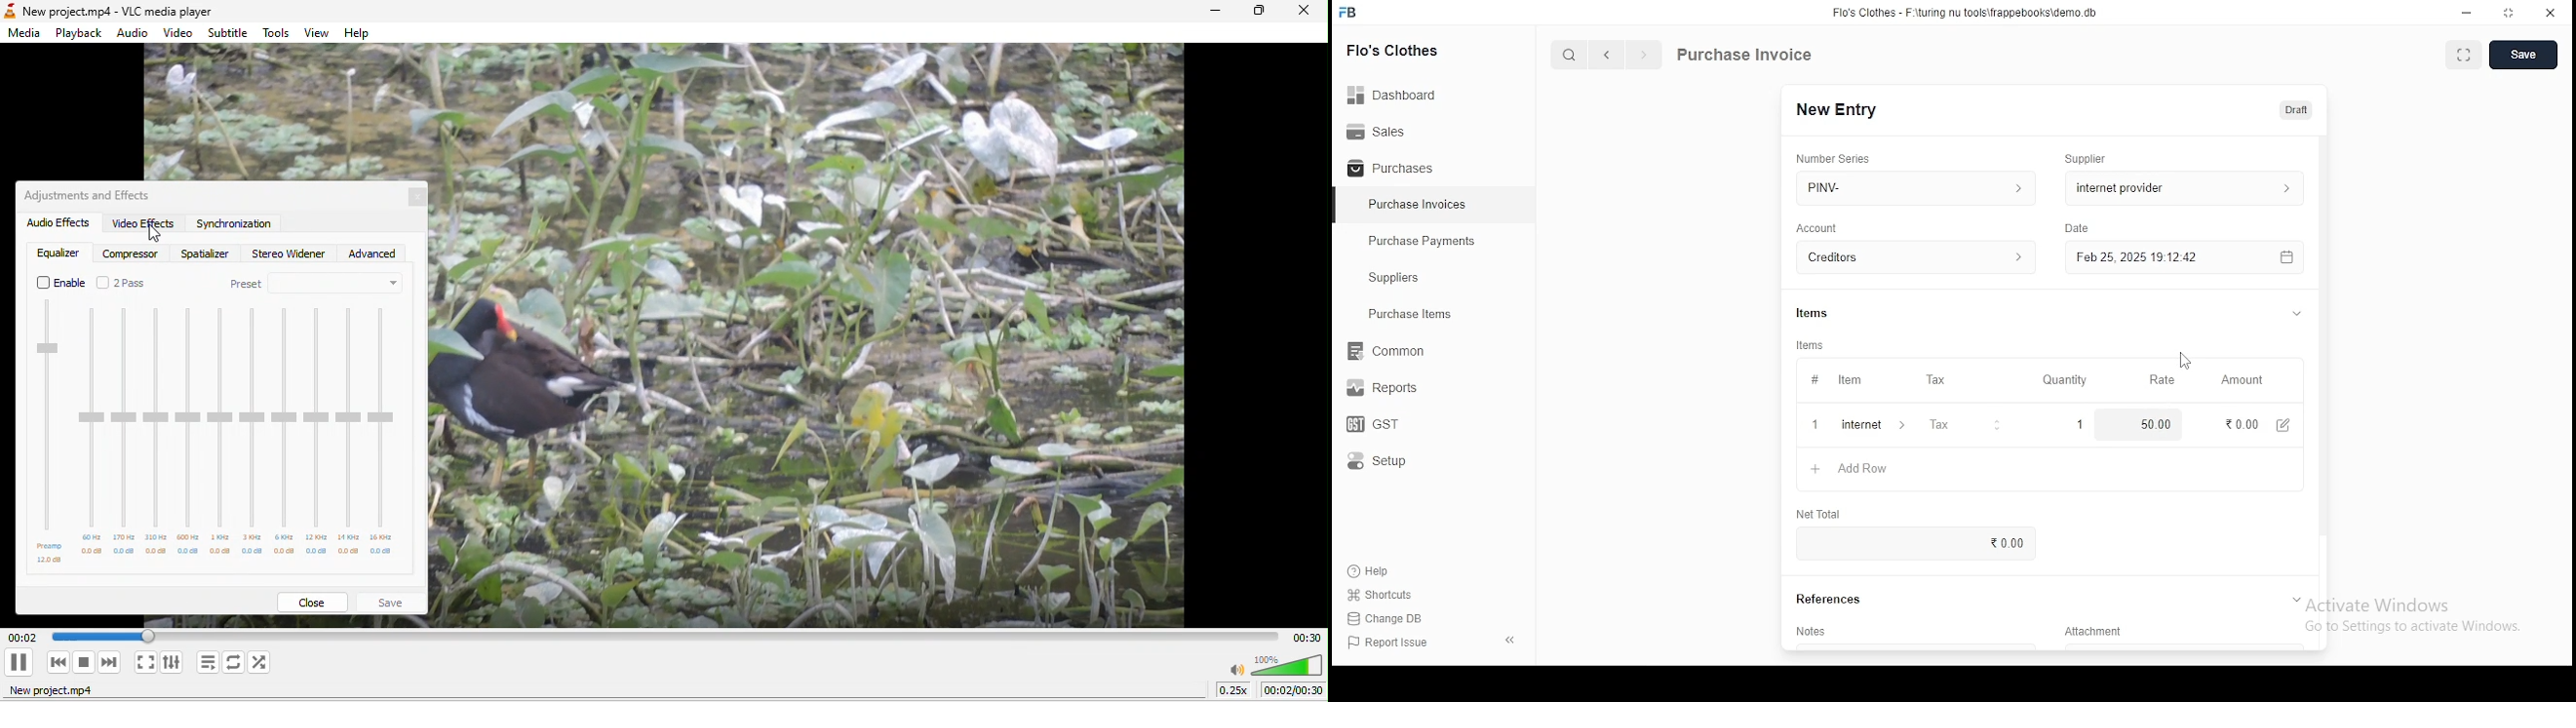  I want to click on cursor movement, so click(154, 236).